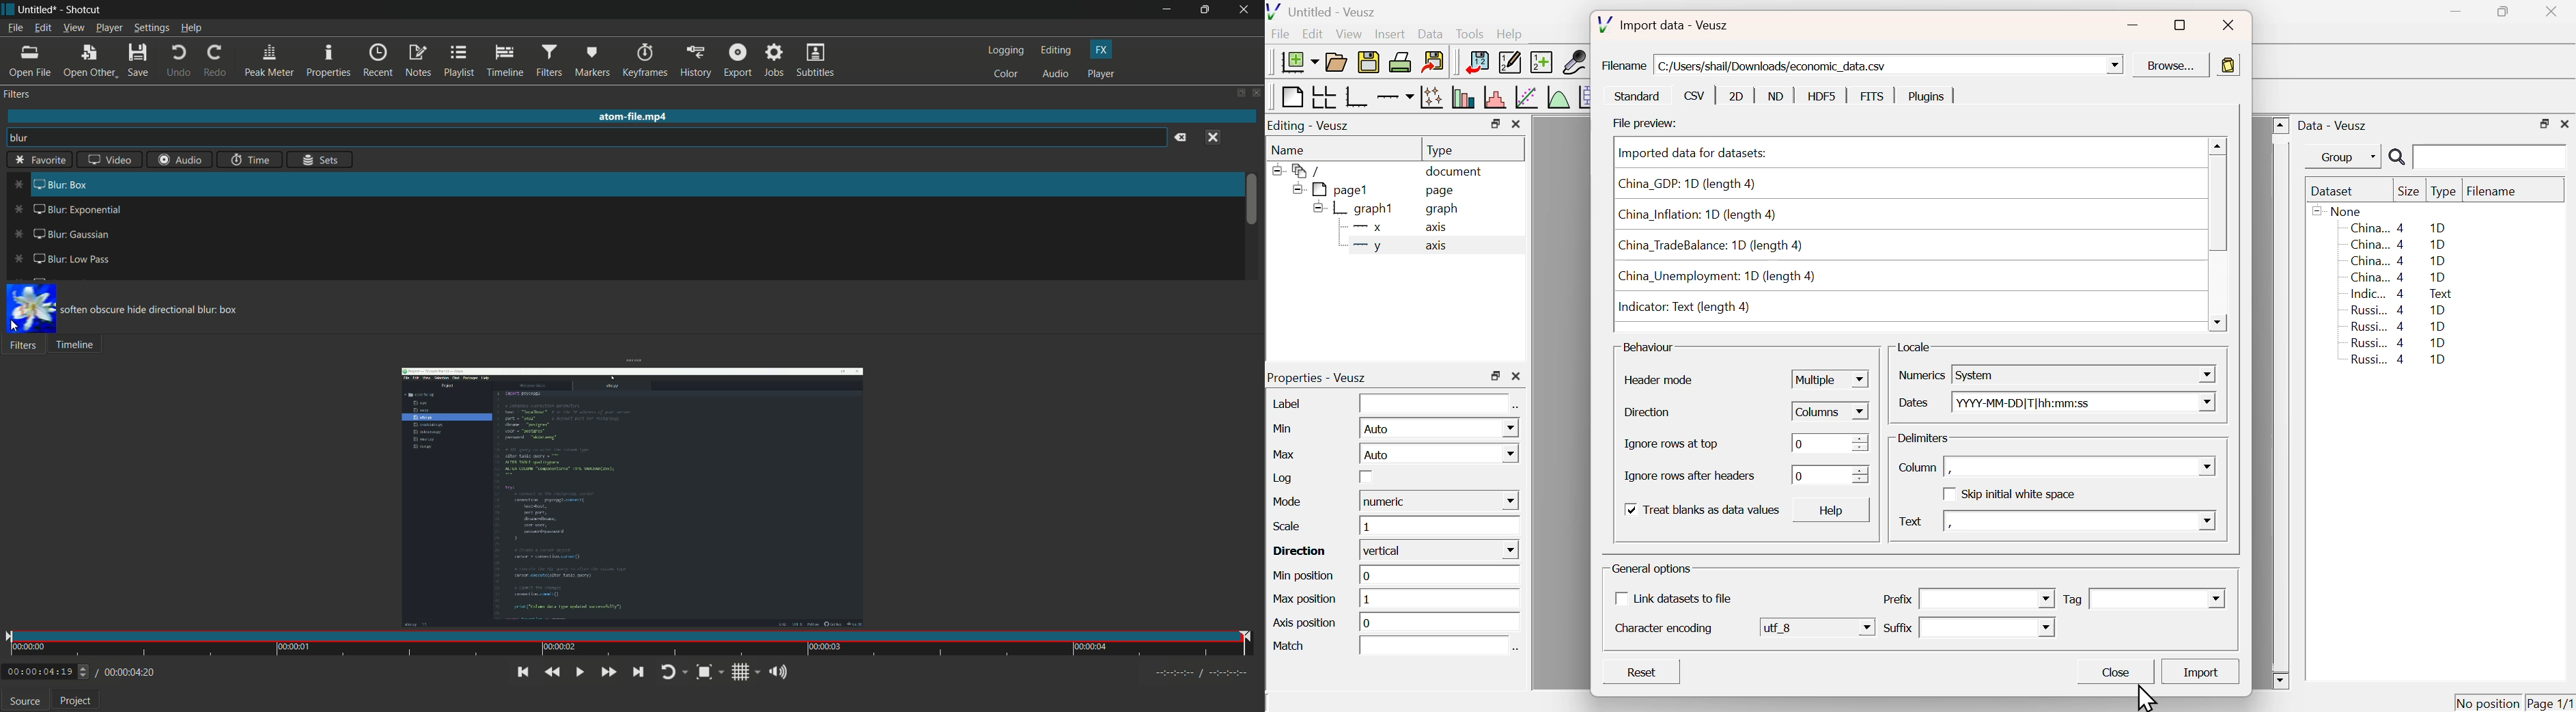 The image size is (2576, 728). Describe the element at coordinates (1516, 124) in the screenshot. I see `Close` at that location.